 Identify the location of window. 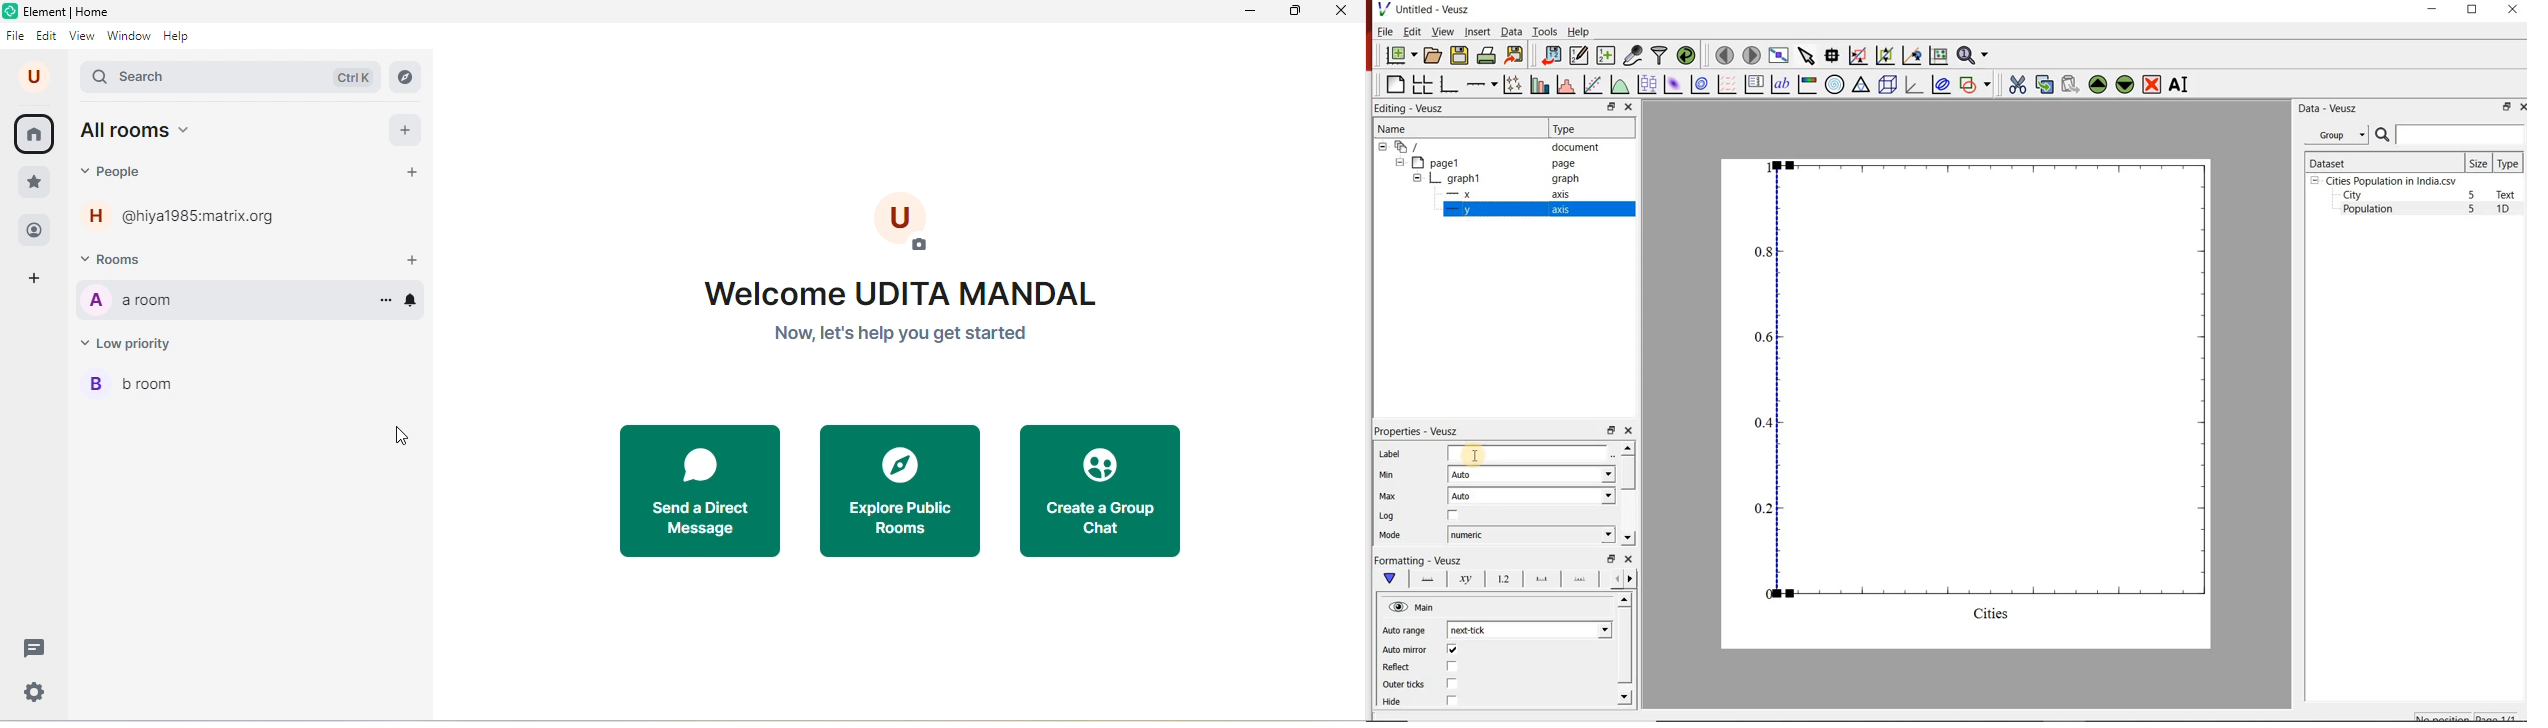
(129, 36).